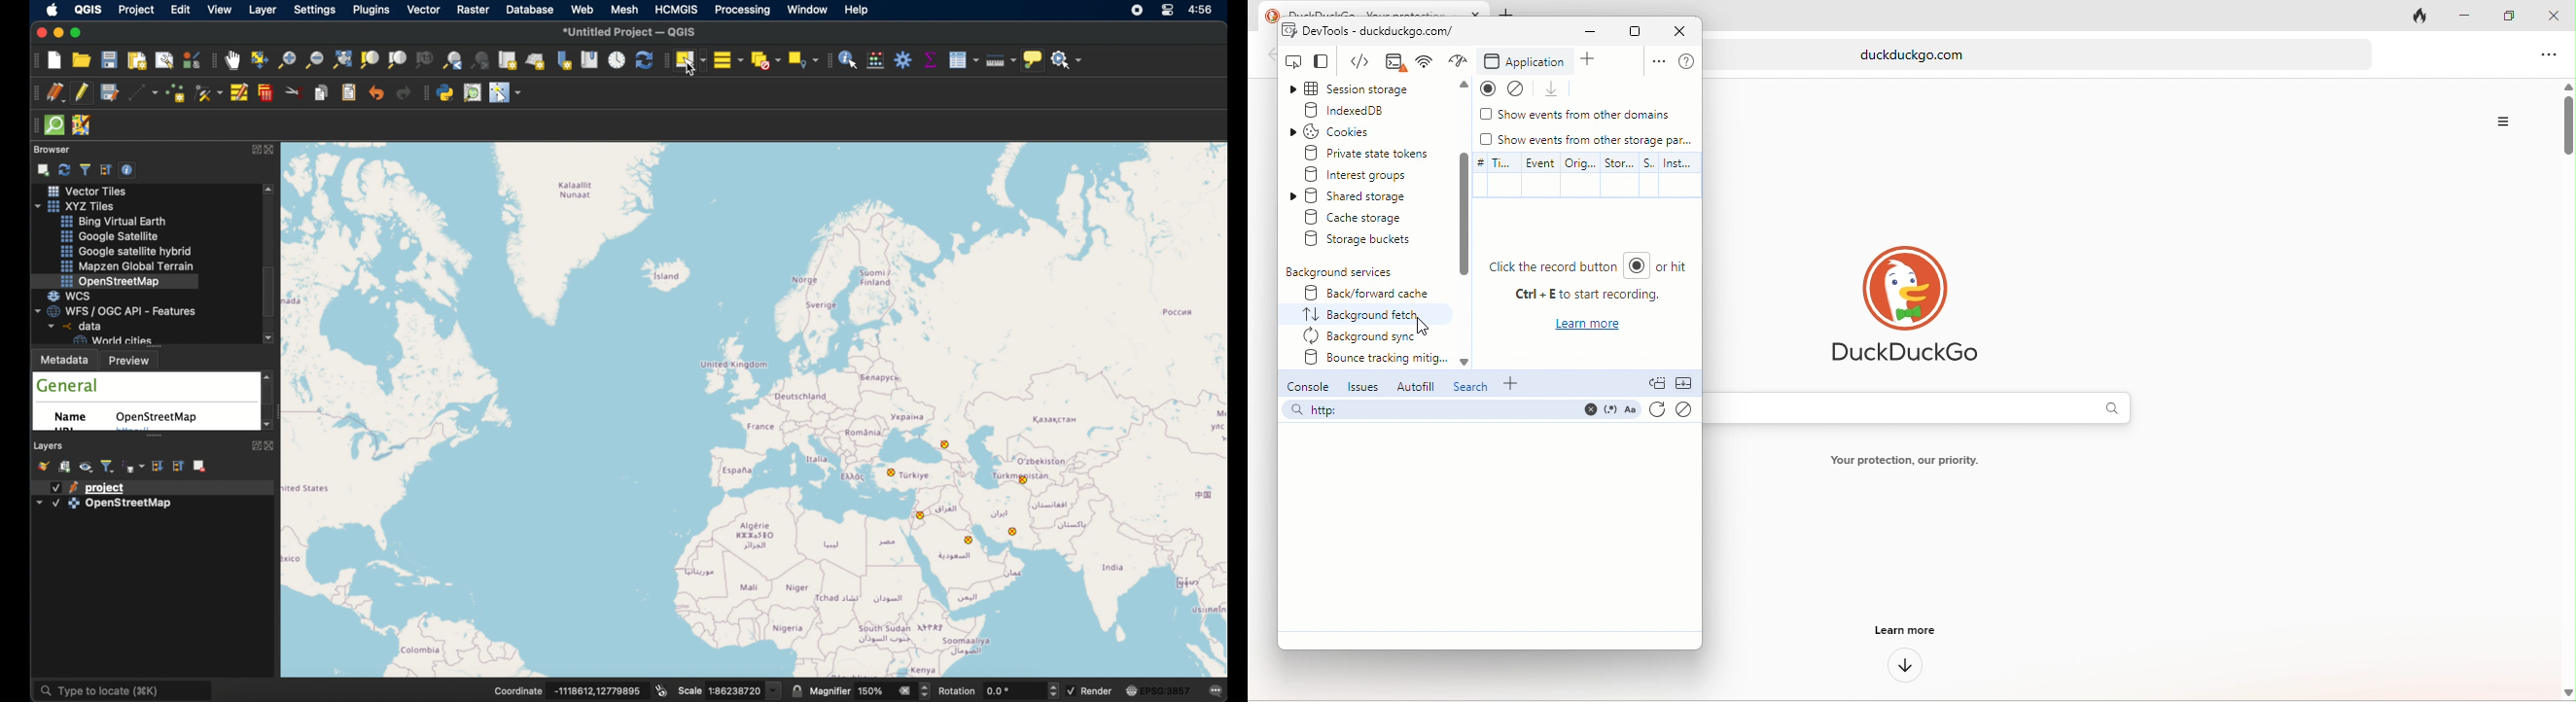  Describe the element at coordinates (371, 11) in the screenshot. I see `plugins` at that location.